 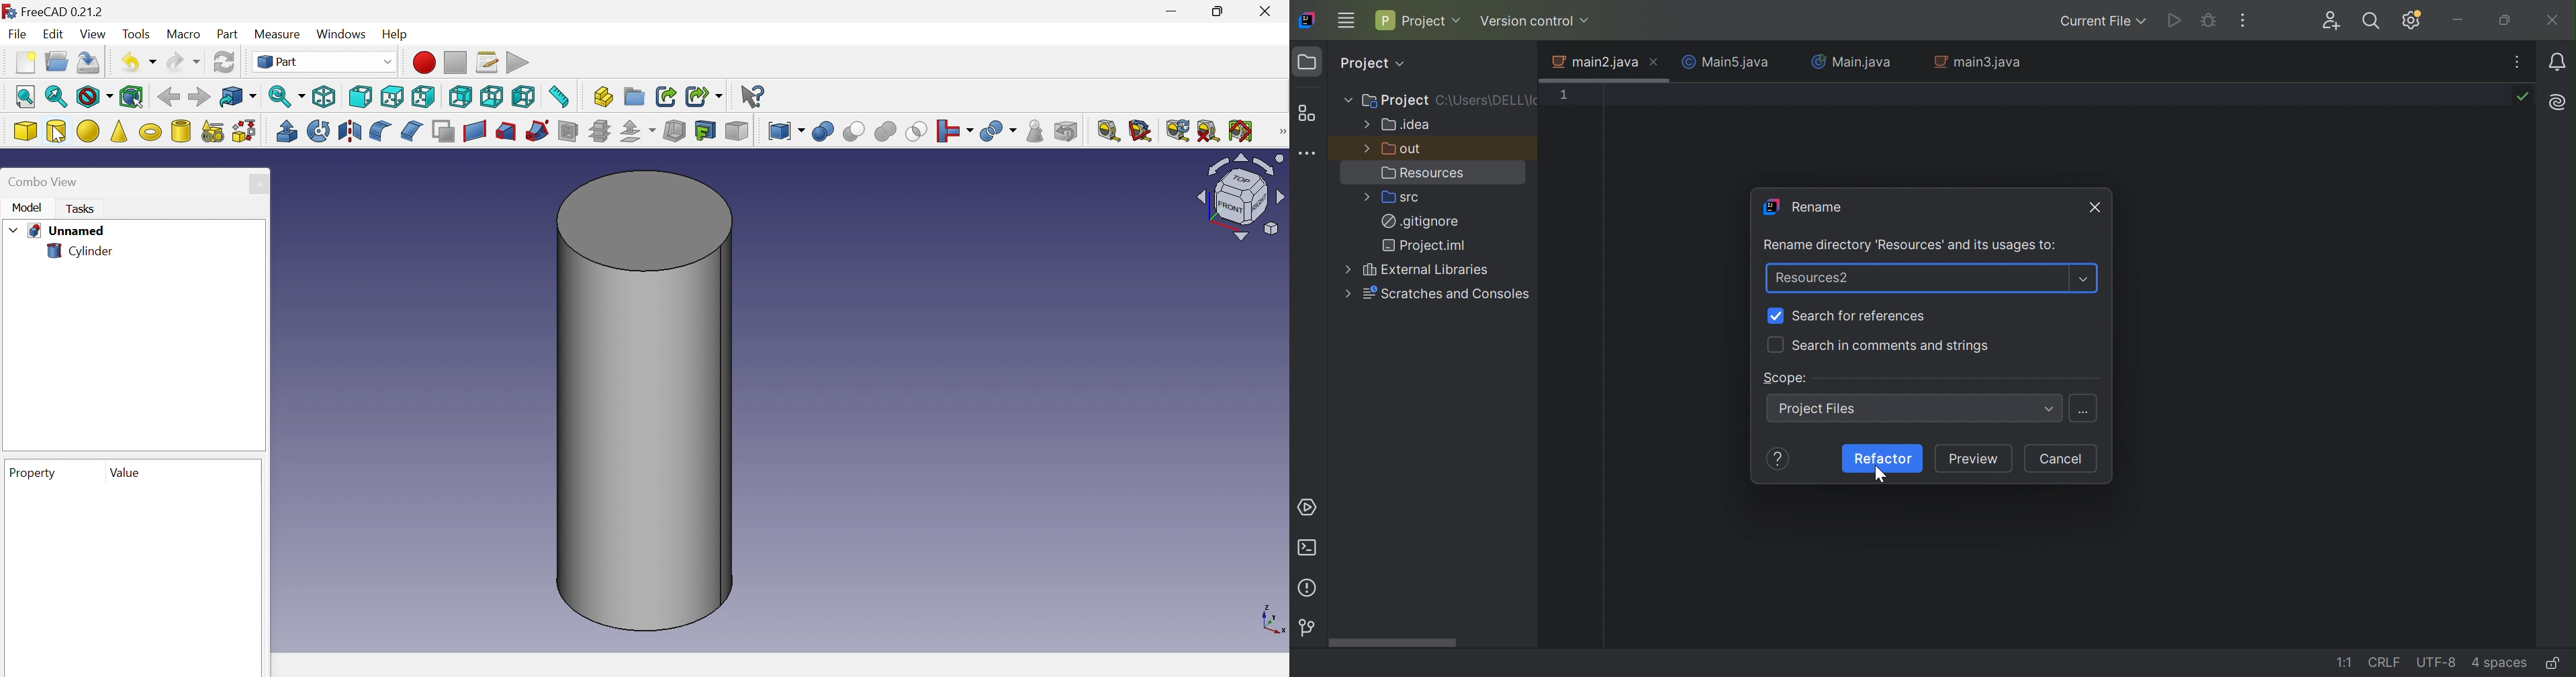 I want to click on Color per face, so click(x=738, y=132).